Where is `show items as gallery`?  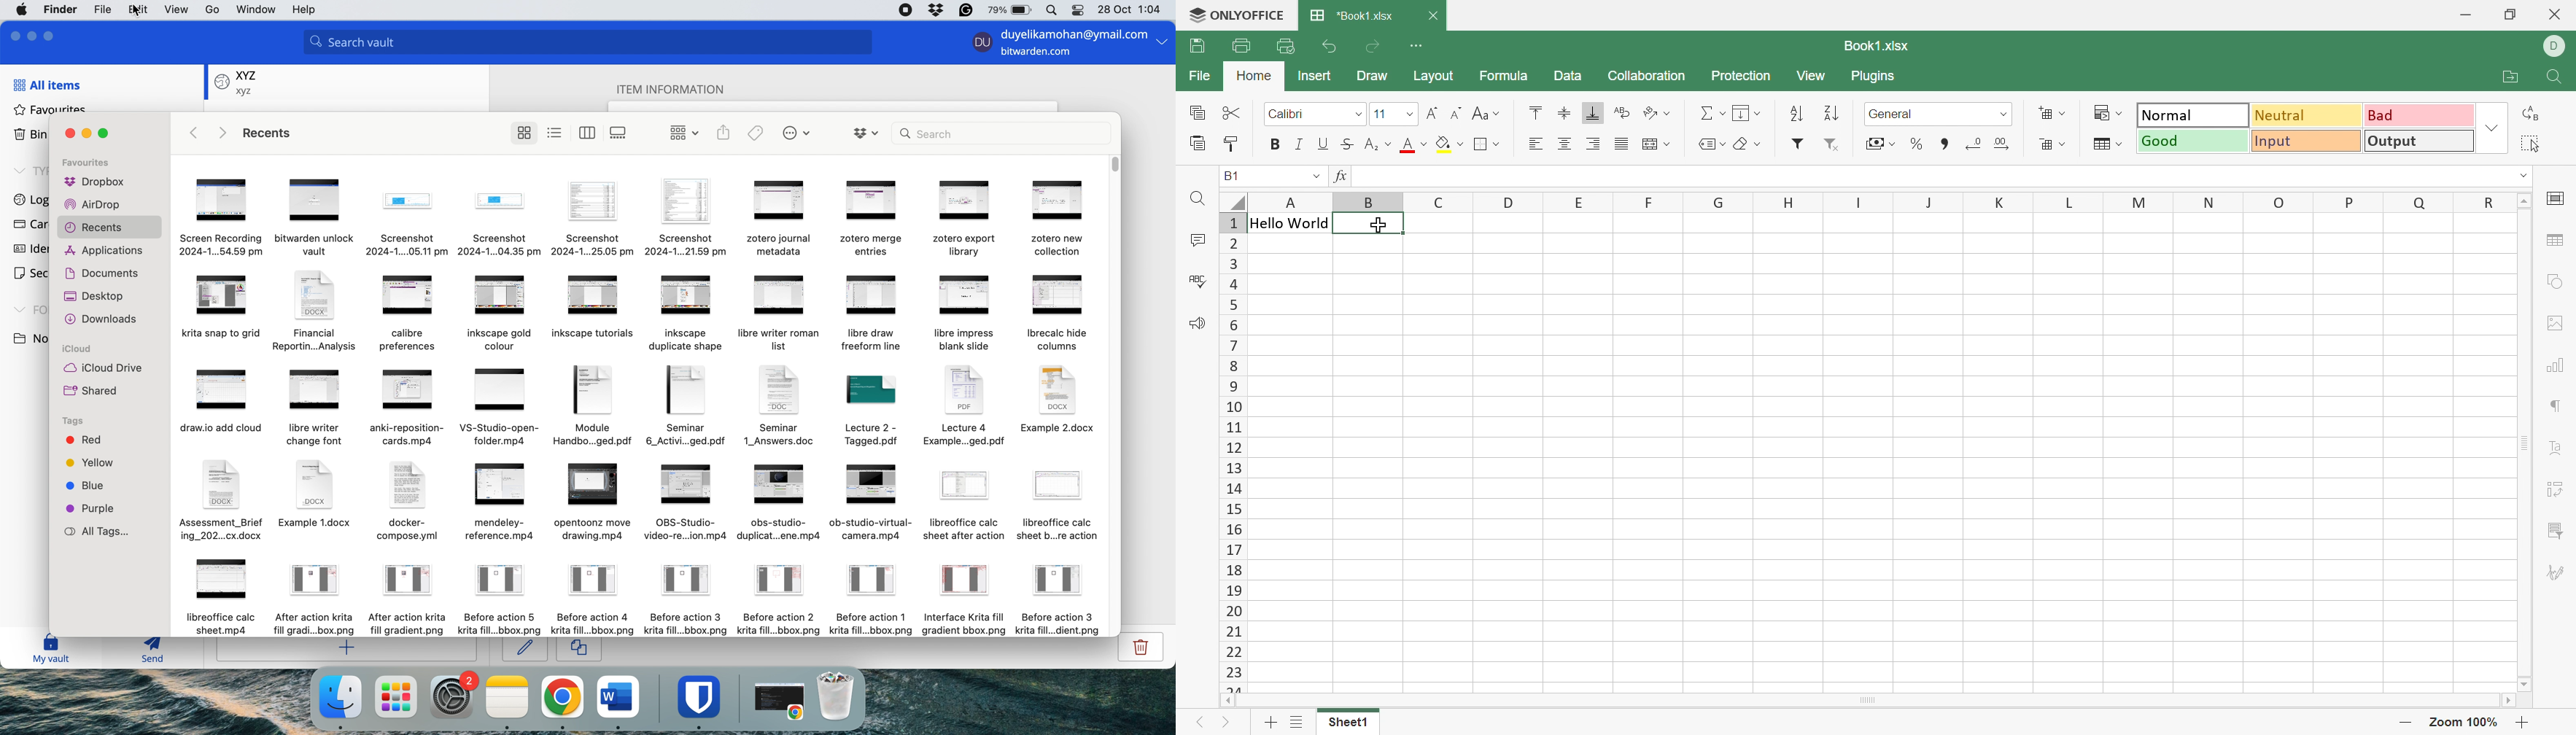
show items as gallery is located at coordinates (621, 133).